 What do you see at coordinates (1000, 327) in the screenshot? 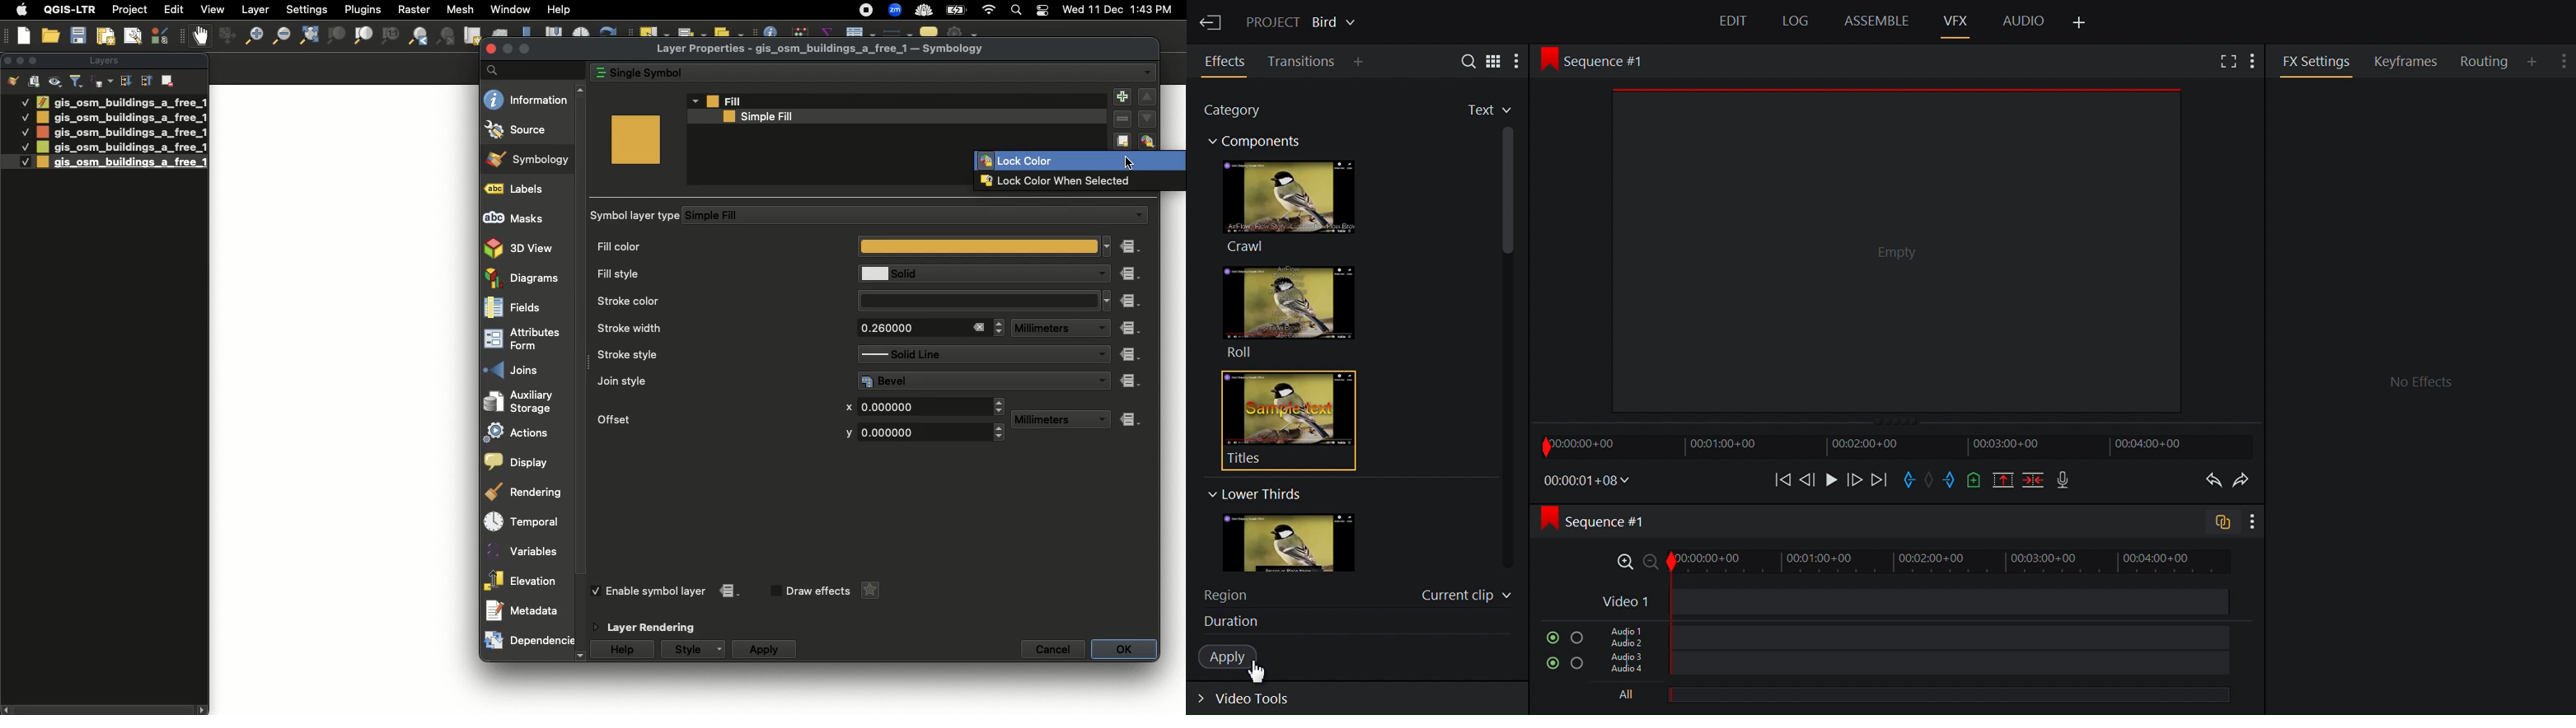
I see `Drop down` at bounding box center [1000, 327].